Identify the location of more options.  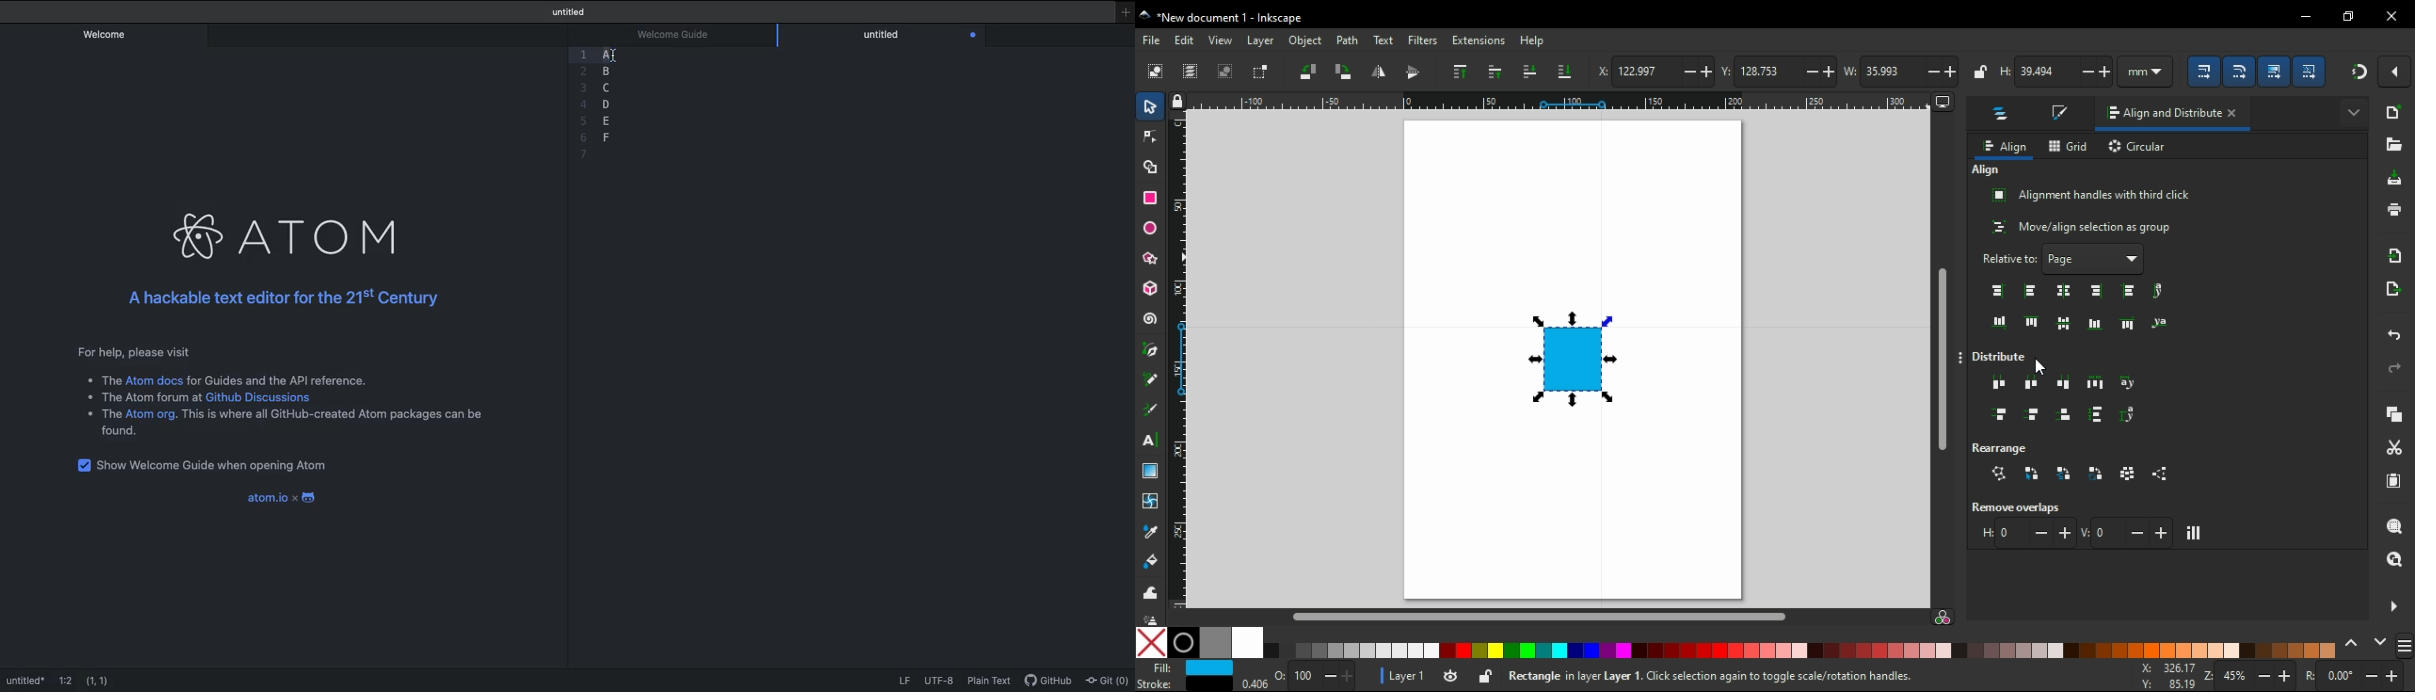
(2393, 605).